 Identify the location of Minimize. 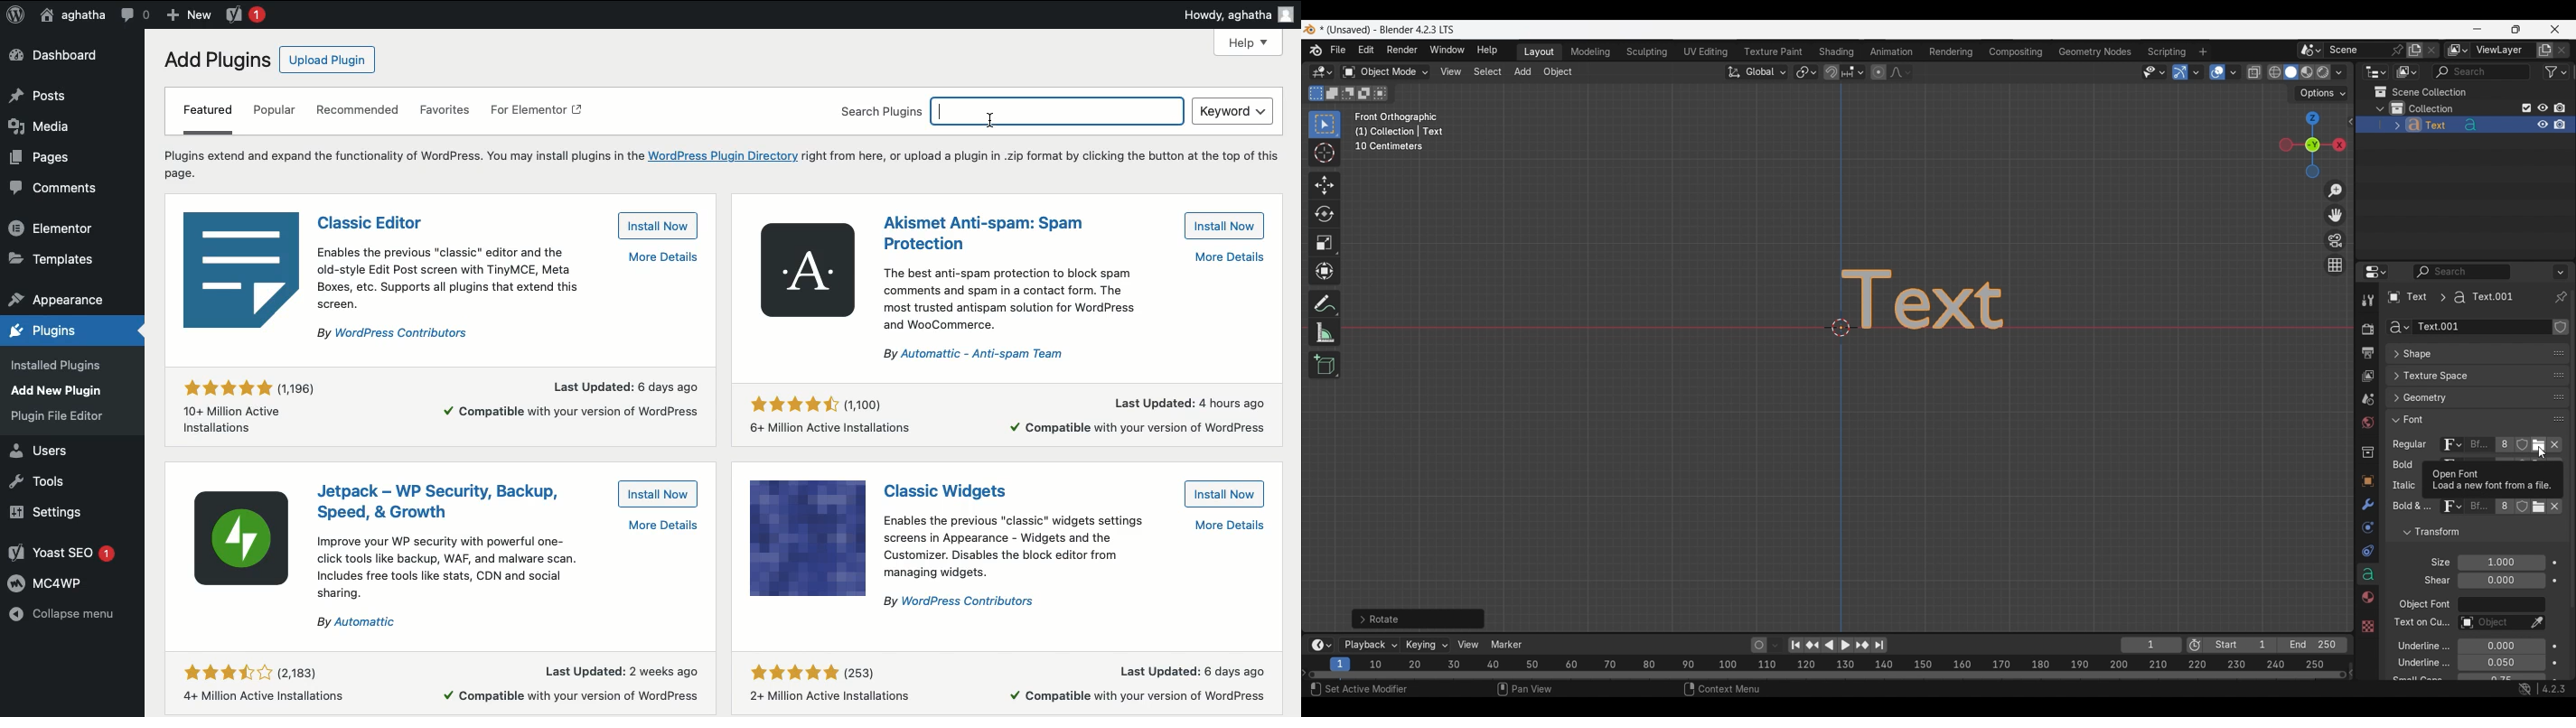
(2478, 29).